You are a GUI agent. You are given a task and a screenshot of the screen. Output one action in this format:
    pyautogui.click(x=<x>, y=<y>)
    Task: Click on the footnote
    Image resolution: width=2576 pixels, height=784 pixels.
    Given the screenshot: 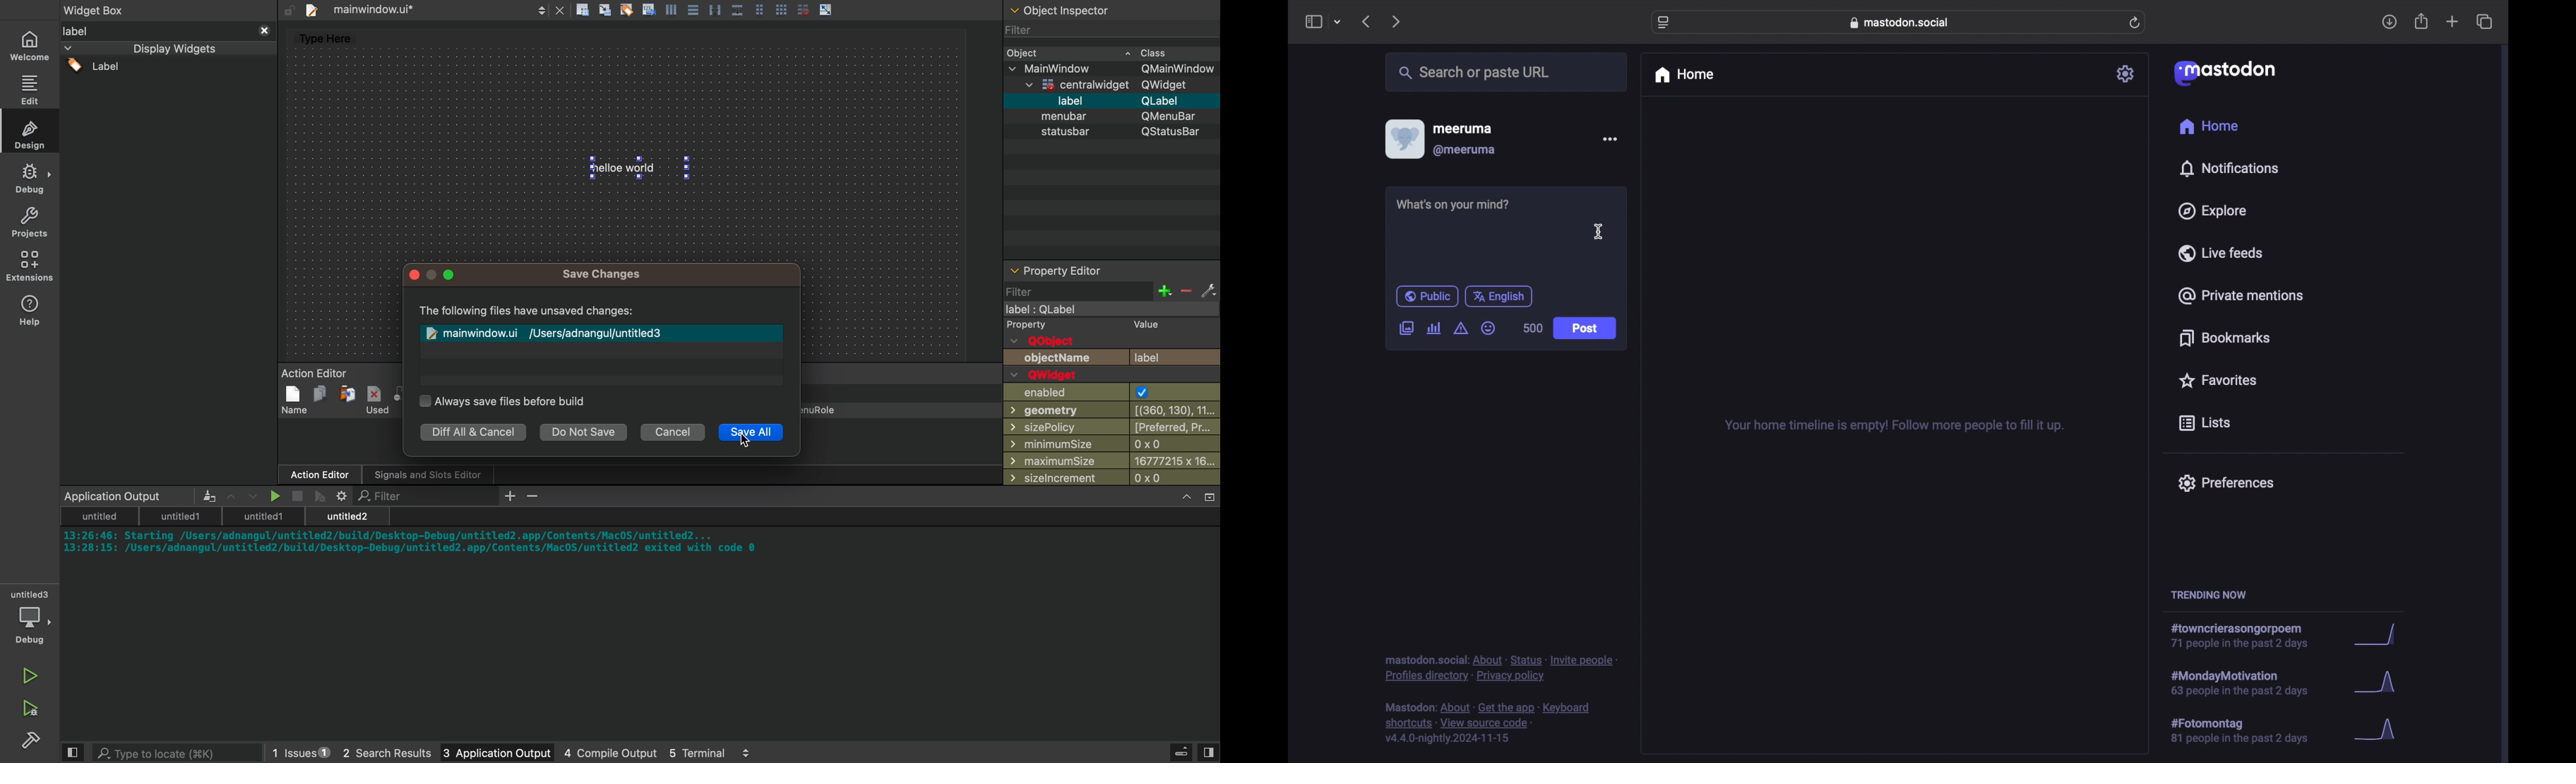 What is the action you would take?
    pyautogui.click(x=1488, y=723)
    